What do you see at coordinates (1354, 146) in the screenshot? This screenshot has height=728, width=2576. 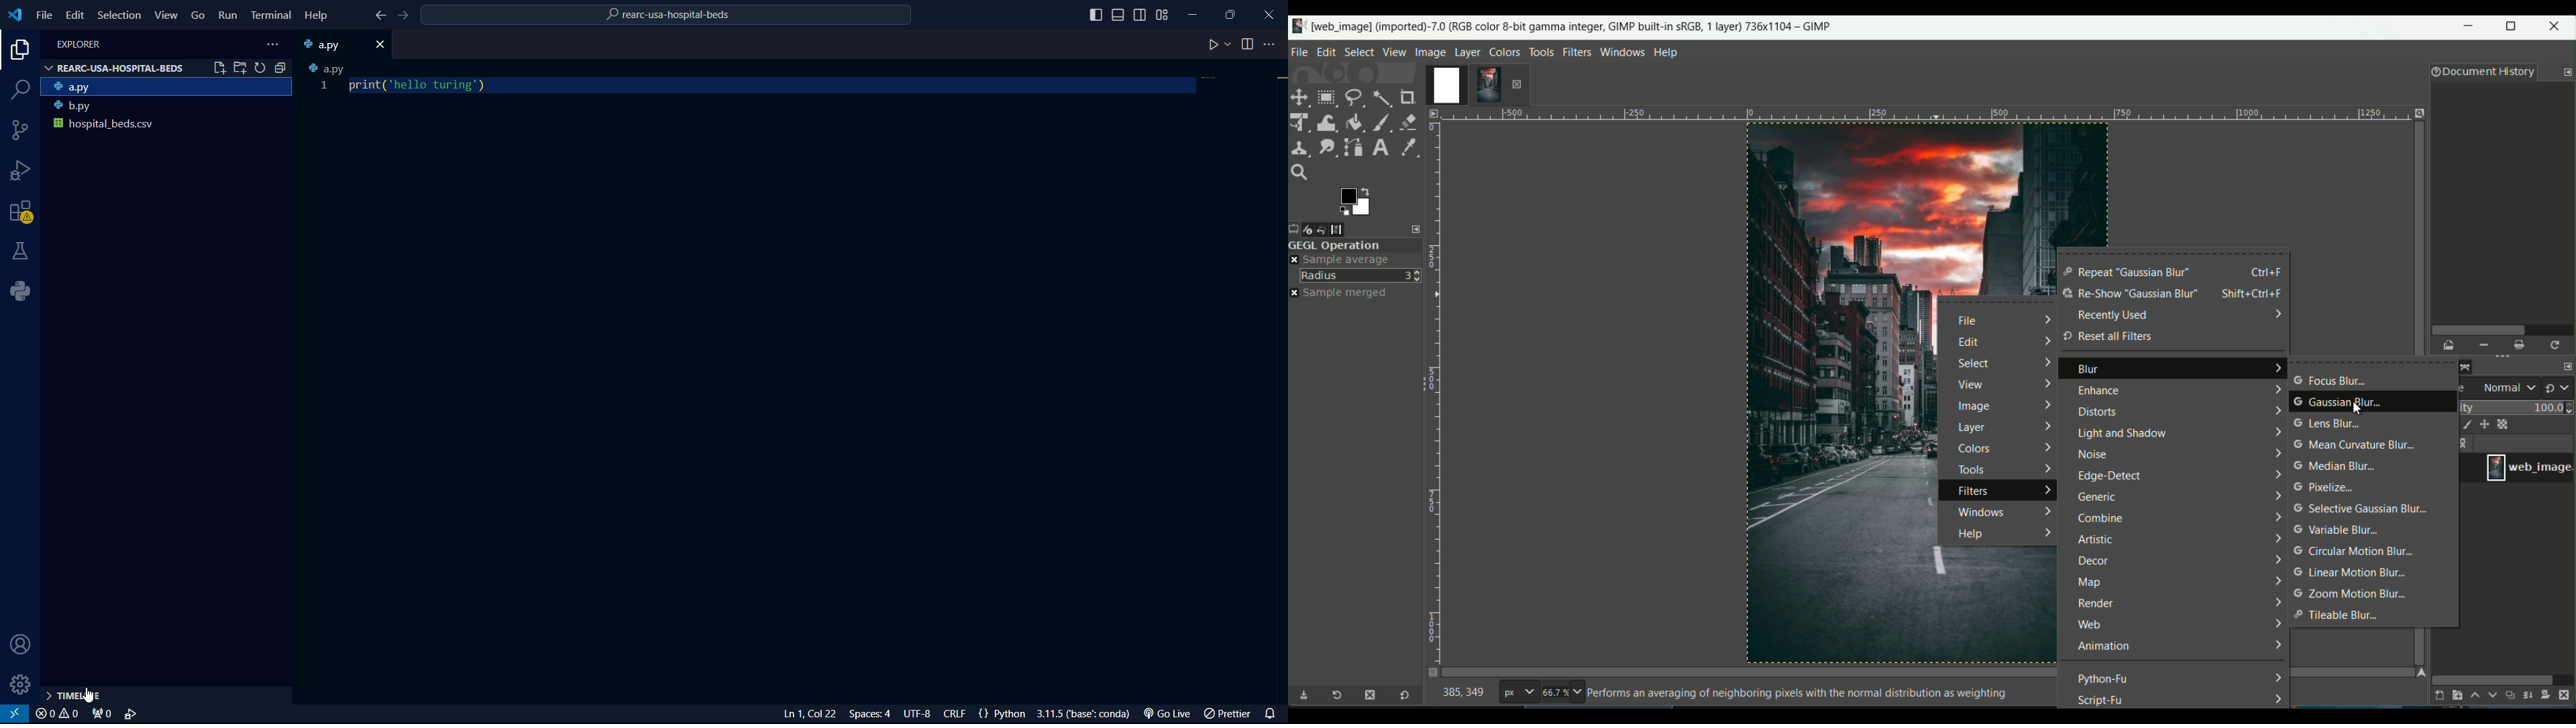 I see `path tool` at bounding box center [1354, 146].